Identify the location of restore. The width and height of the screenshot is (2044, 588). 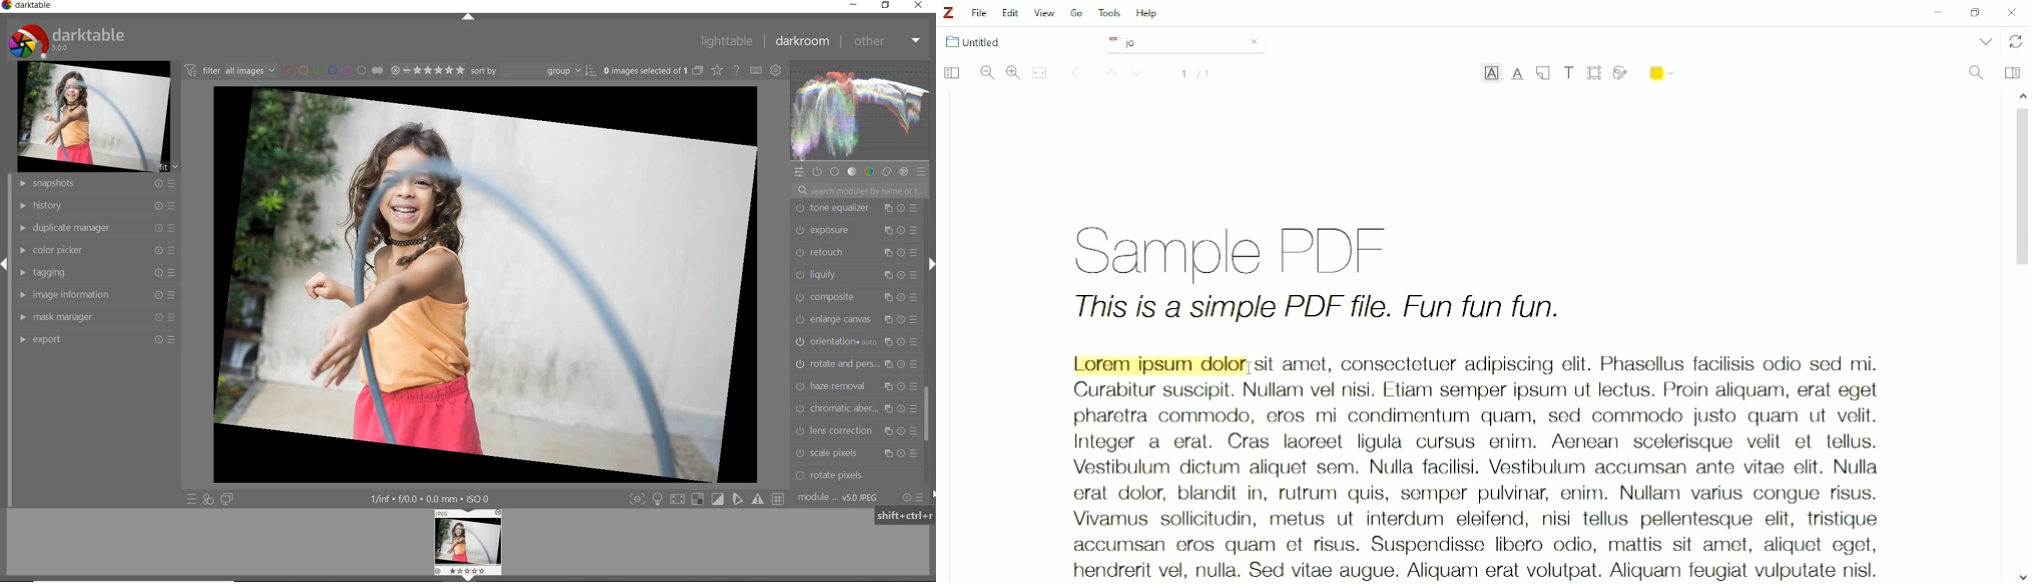
(887, 5).